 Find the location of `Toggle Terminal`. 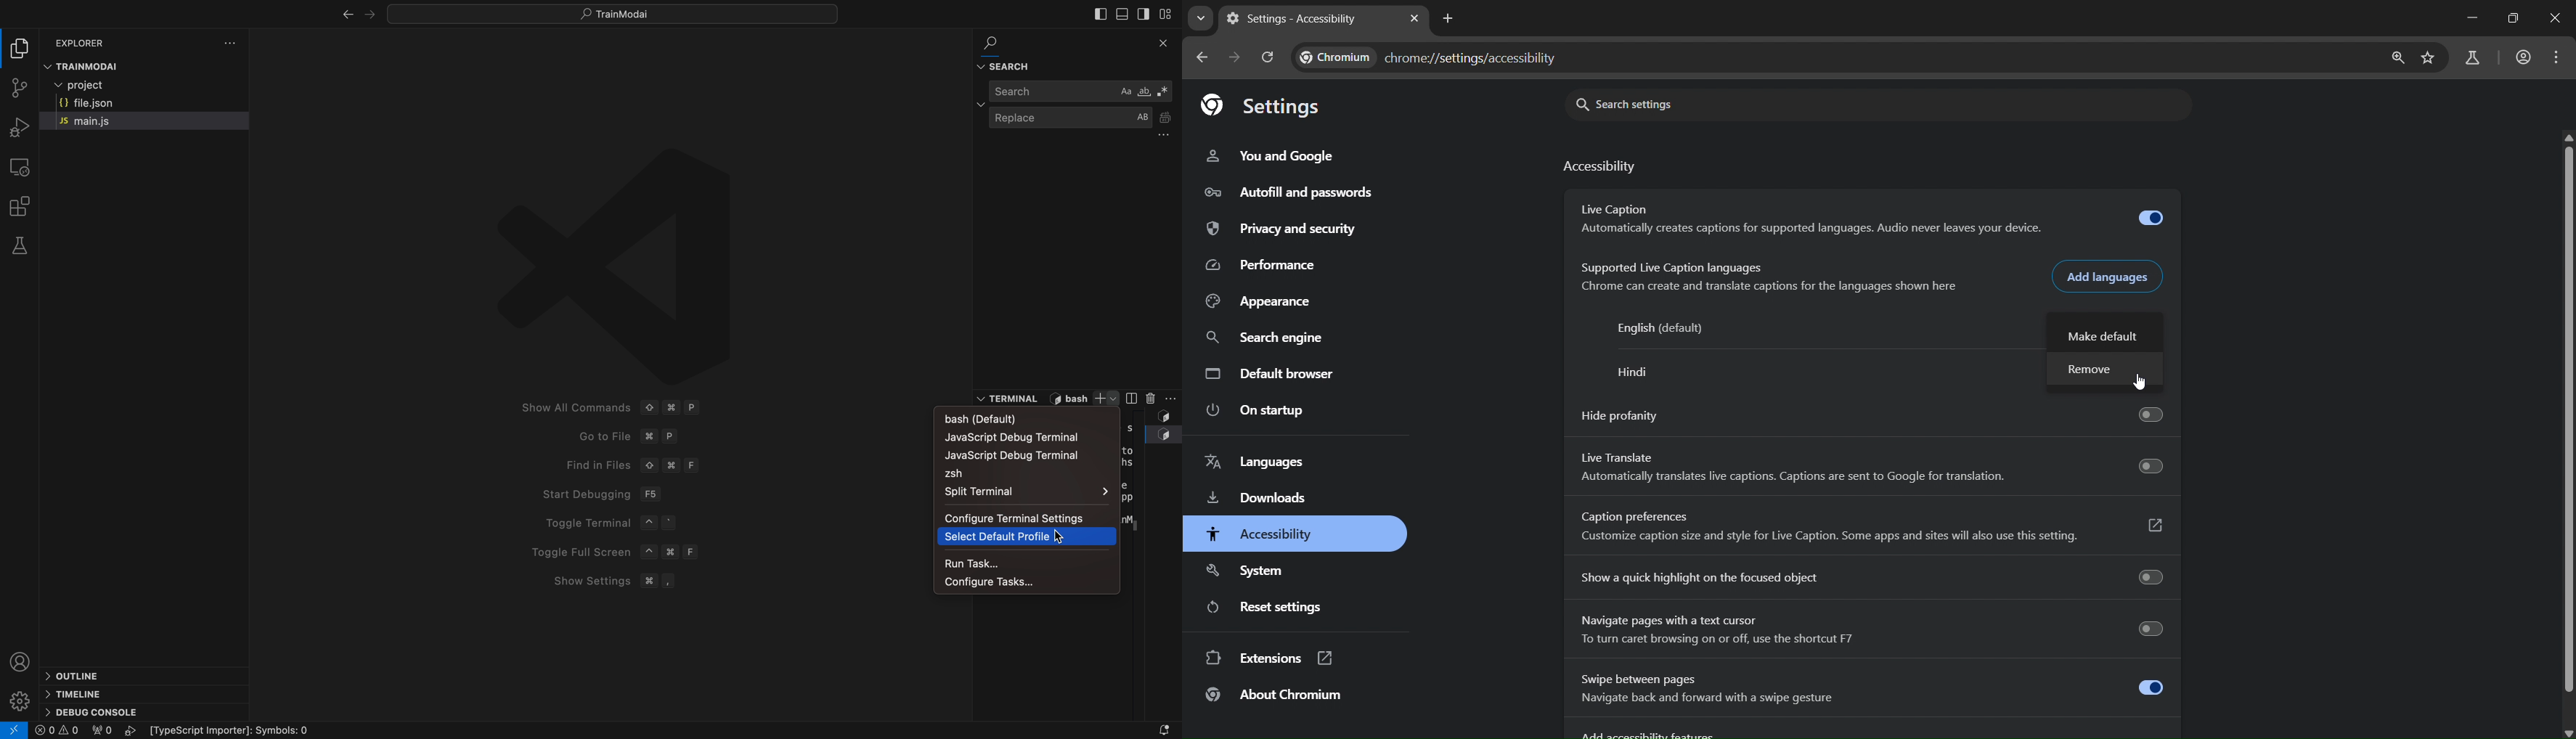

Toggle Terminal is located at coordinates (605, 524).